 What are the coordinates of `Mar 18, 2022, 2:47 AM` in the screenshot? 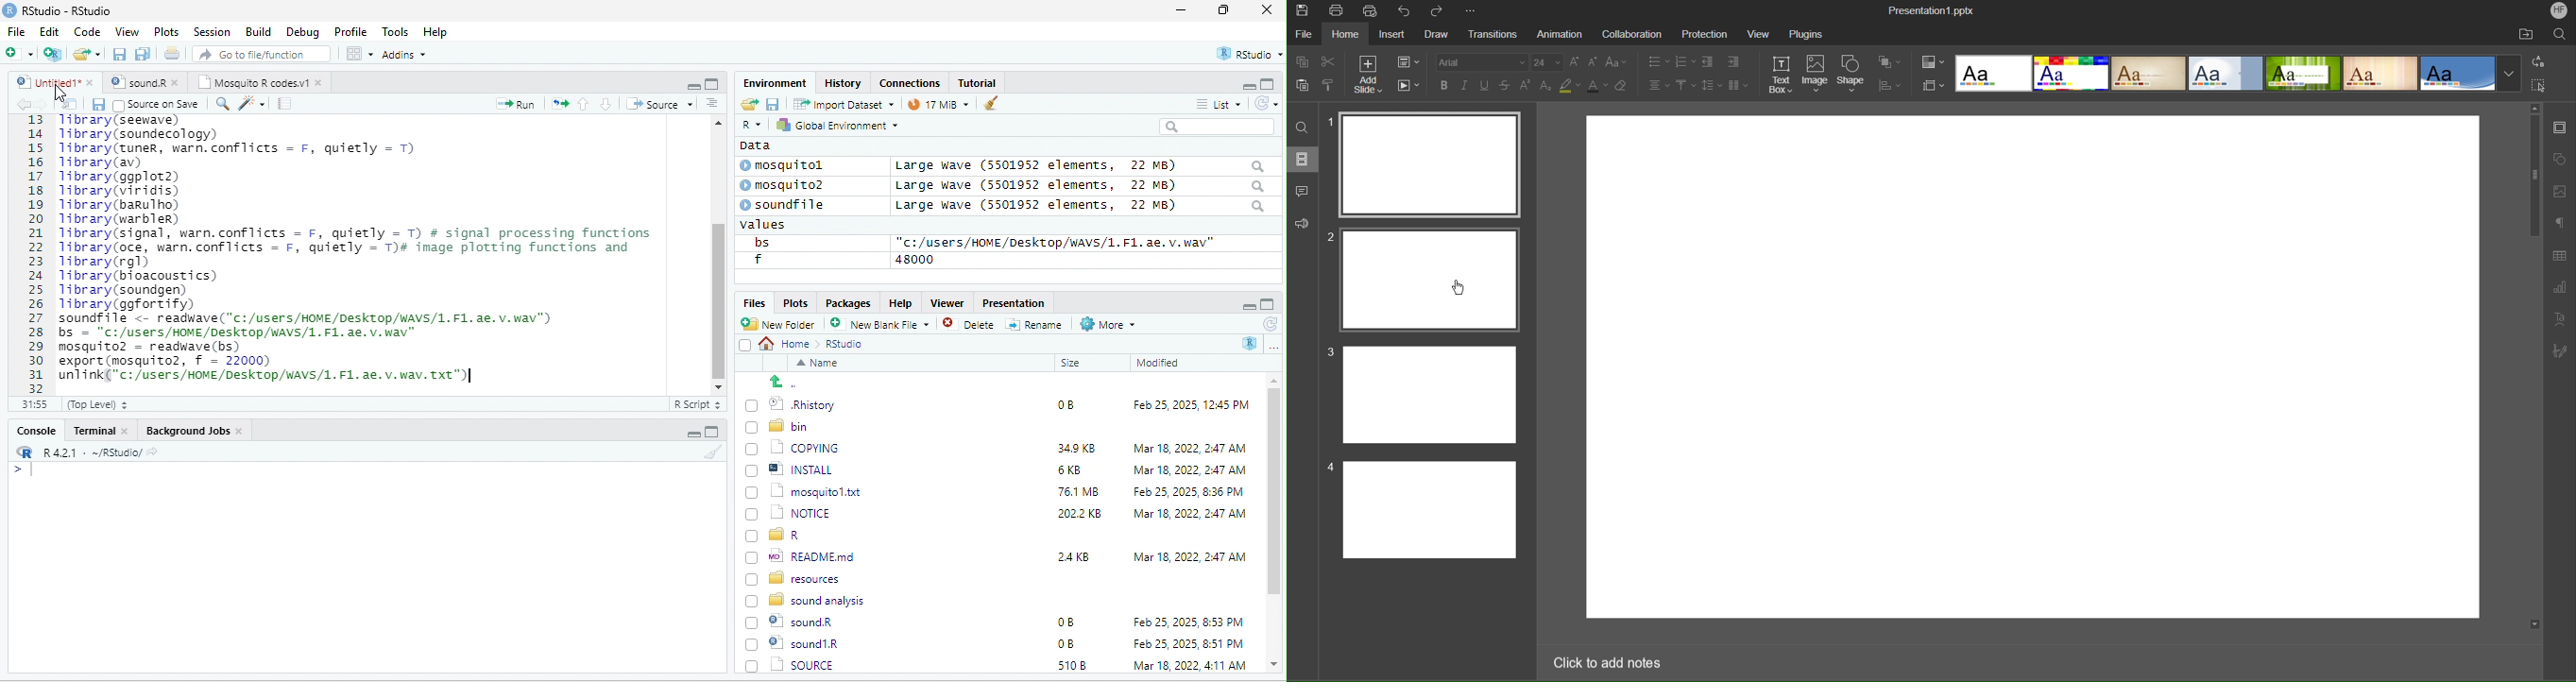 It's located at (1189, 555).